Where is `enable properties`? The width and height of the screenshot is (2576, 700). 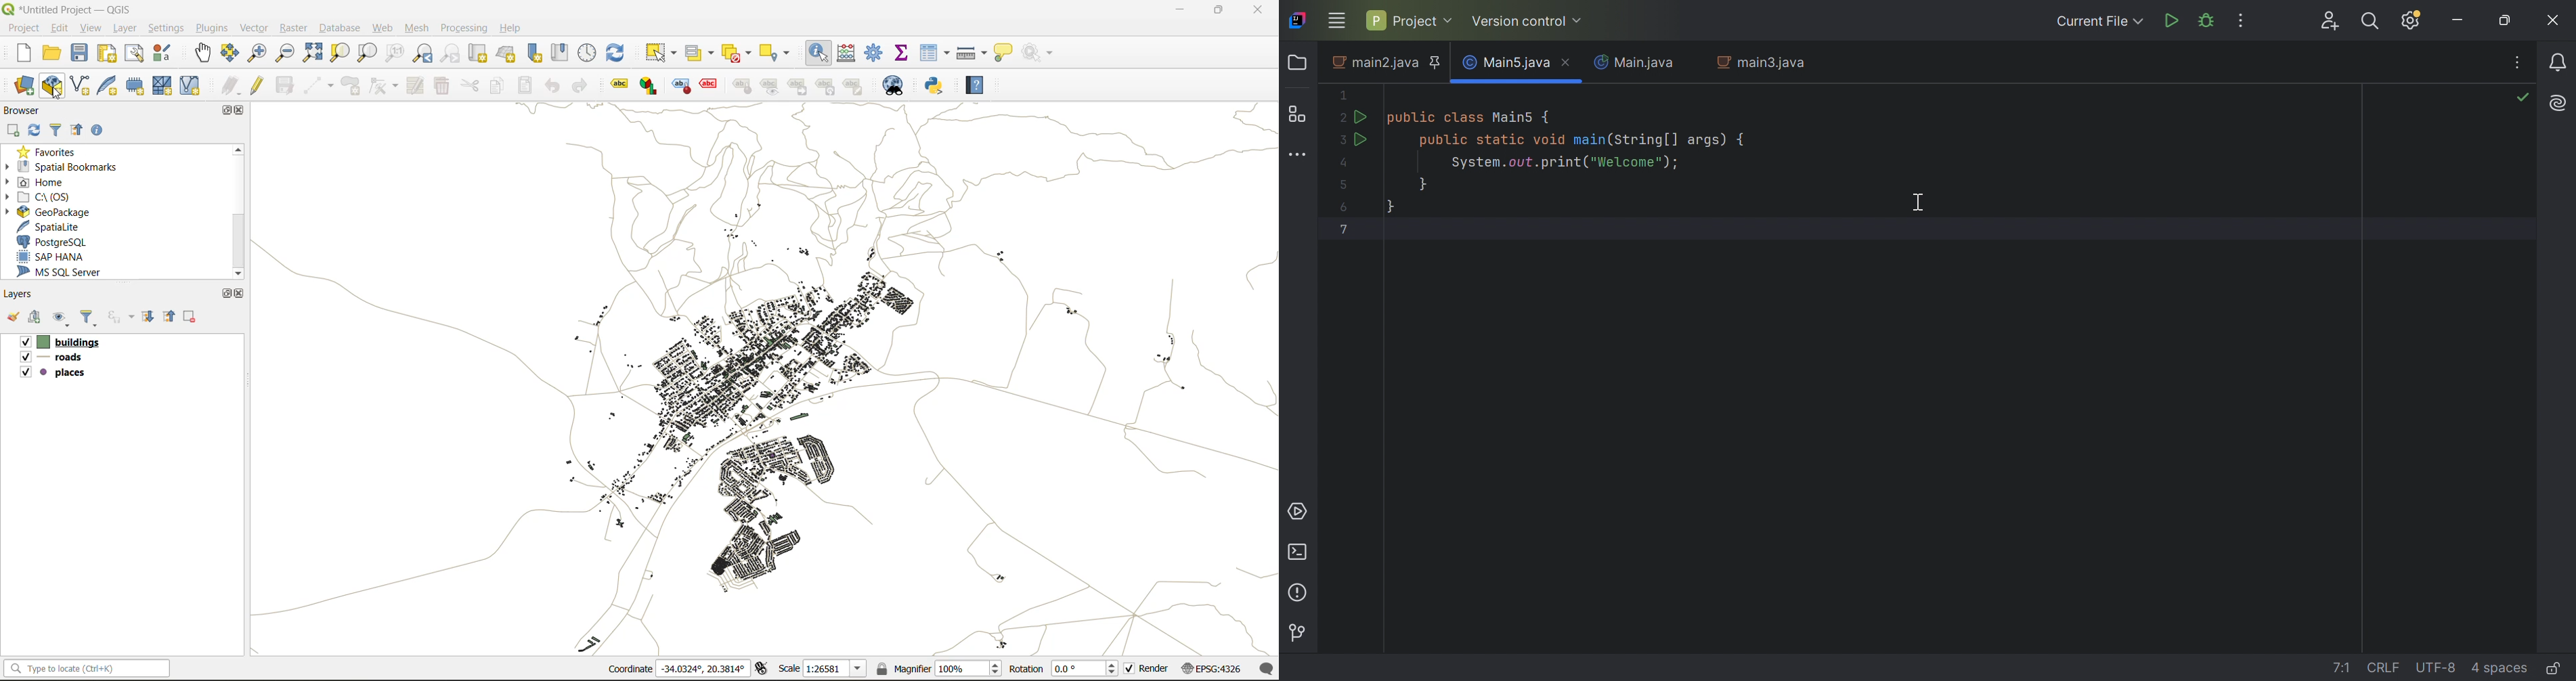 enable properties is located at coordinates (101, 129).